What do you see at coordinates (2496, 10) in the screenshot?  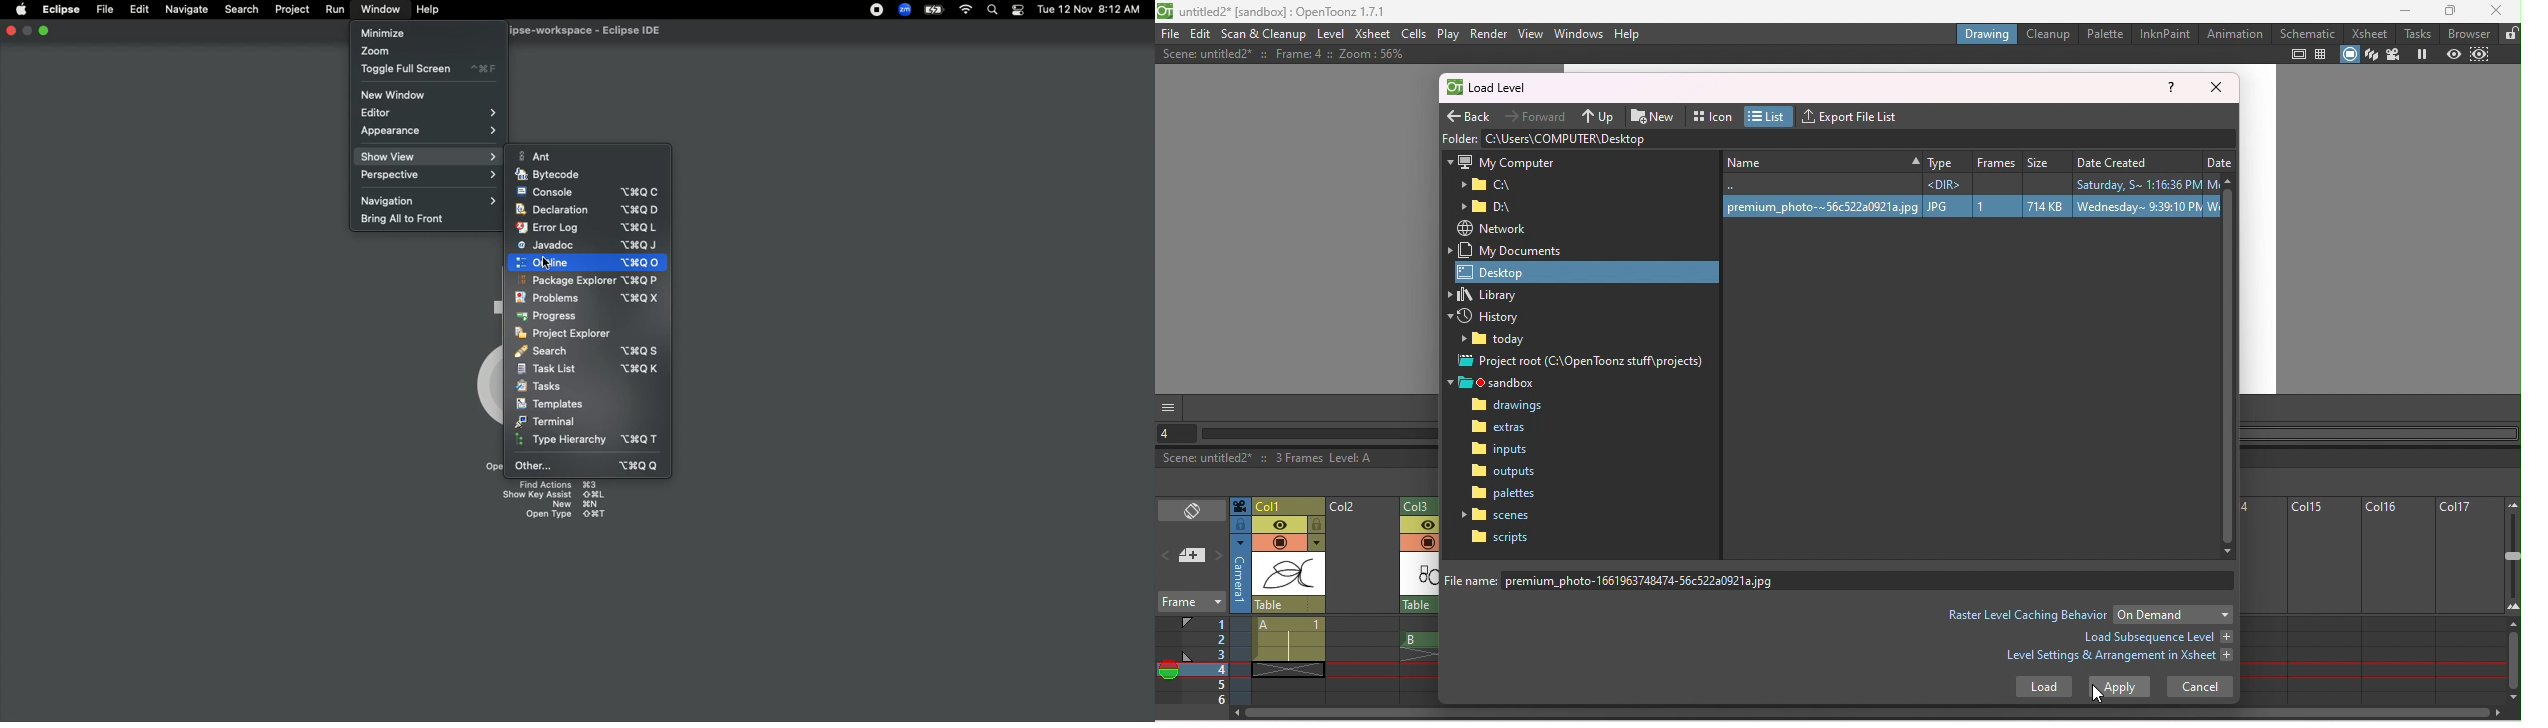 I see `Close` at bounding box center [2496, 10].